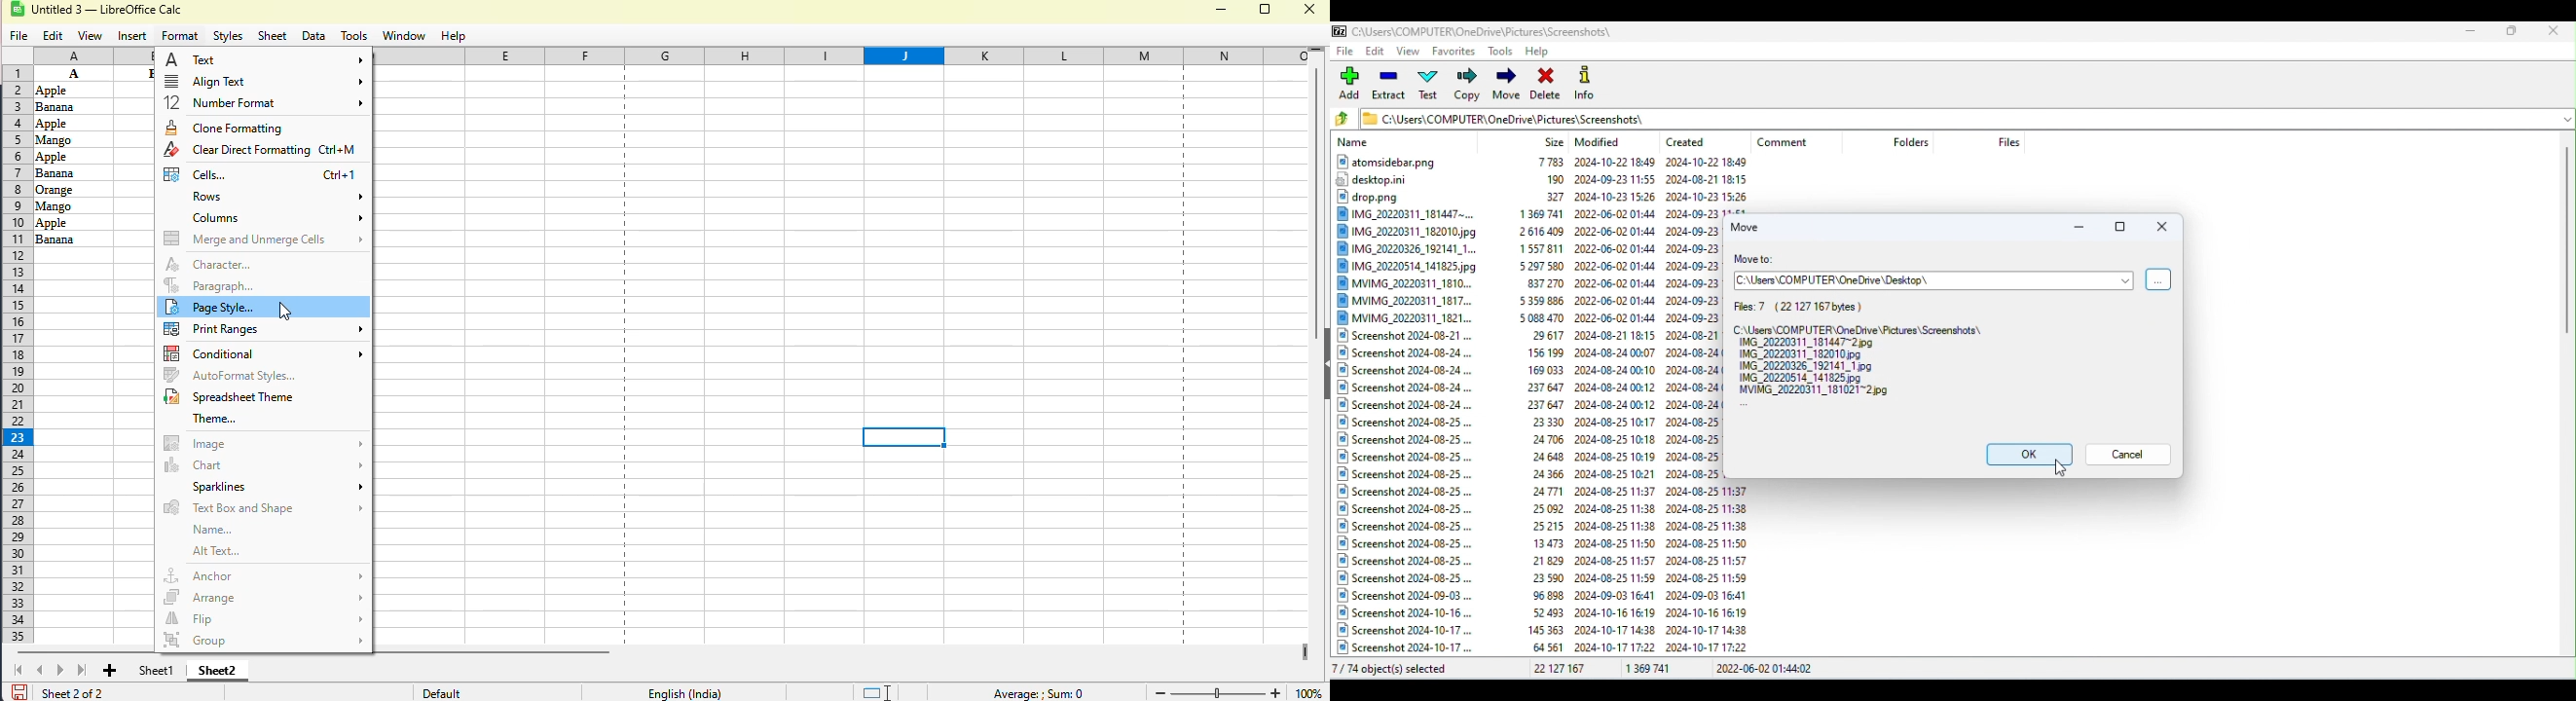  What do you see at coordinates (904, 437) in the screenshot?
I see `active cell` at bounding box center [904, 437].